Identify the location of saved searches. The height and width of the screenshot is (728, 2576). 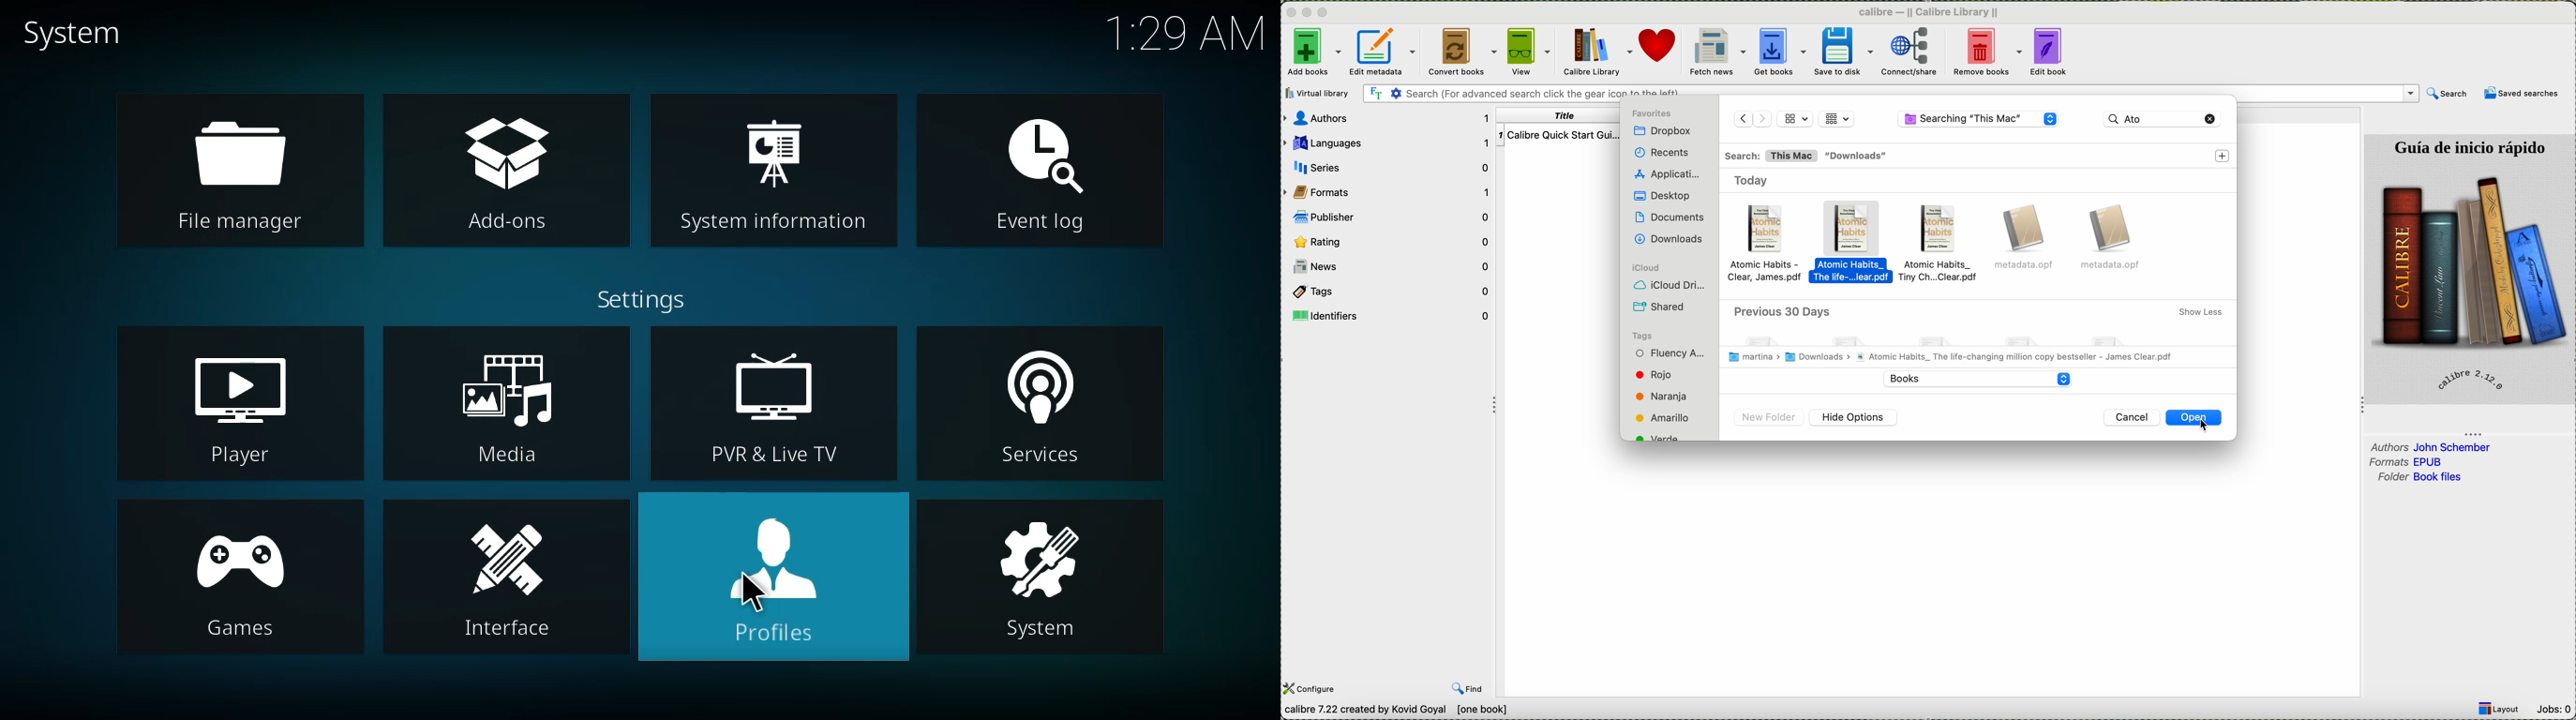
(2522, 95).